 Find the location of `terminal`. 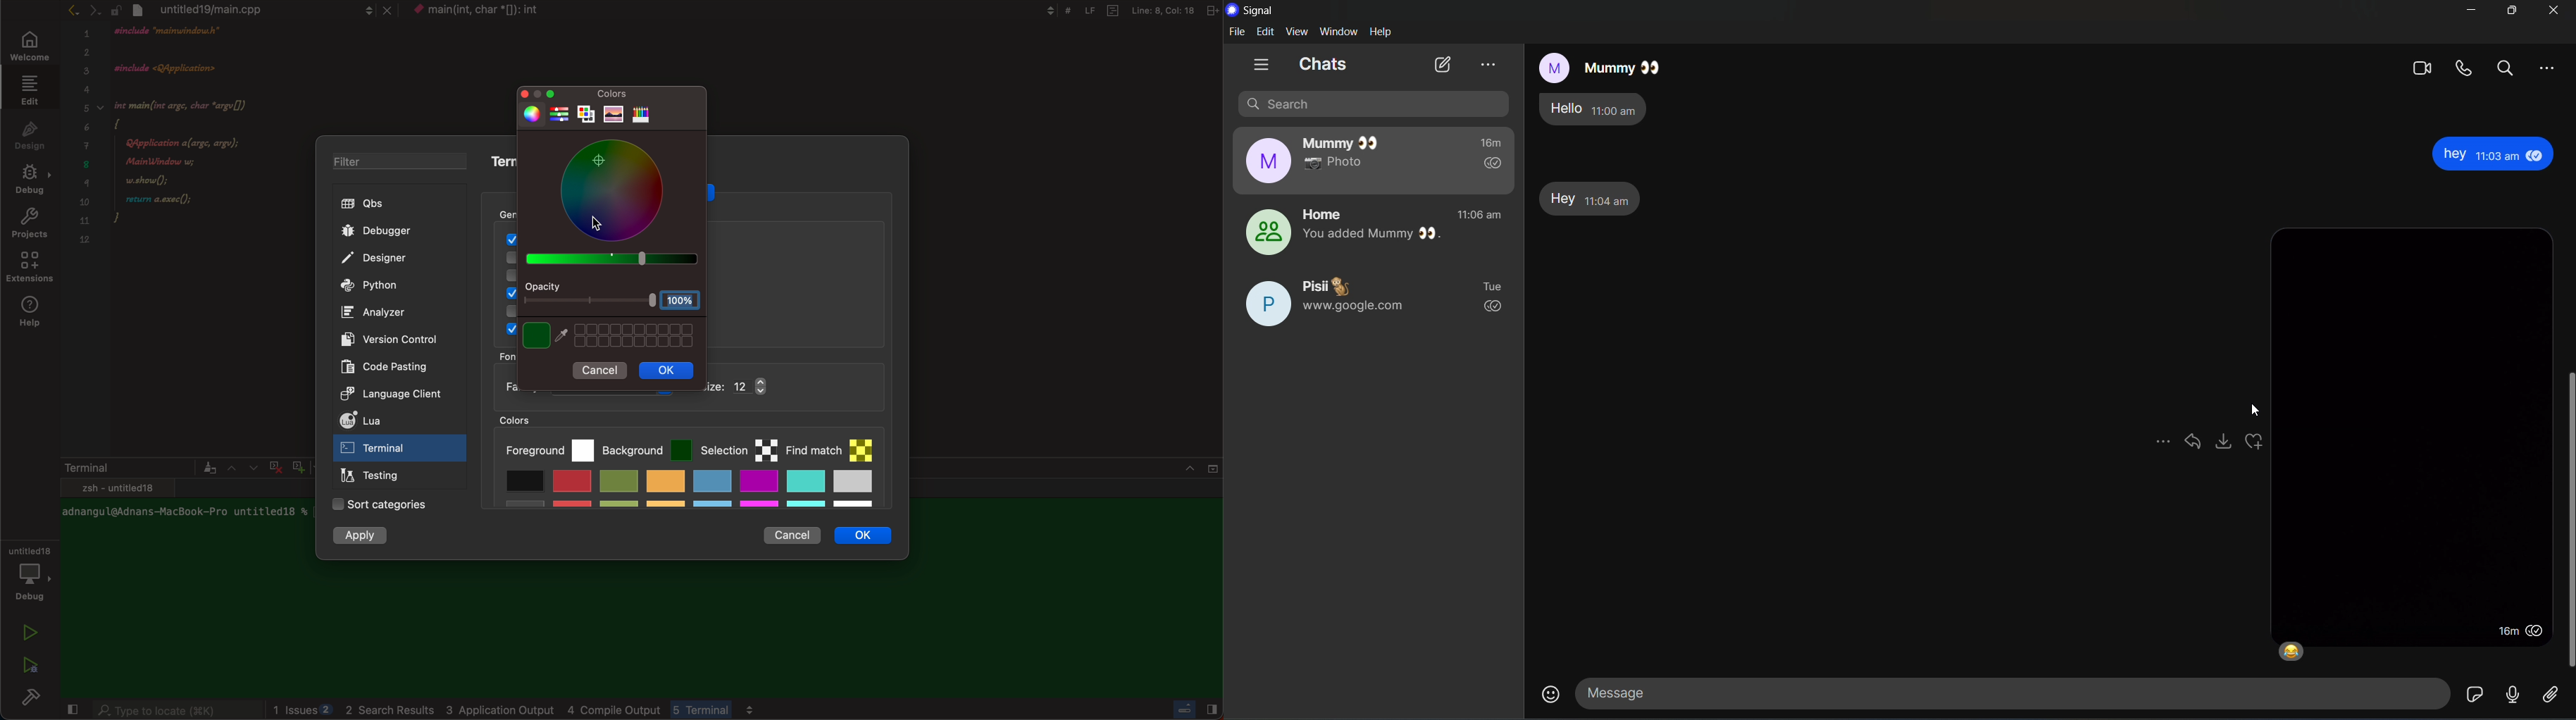

terminal is located at coordinates (138, 468).